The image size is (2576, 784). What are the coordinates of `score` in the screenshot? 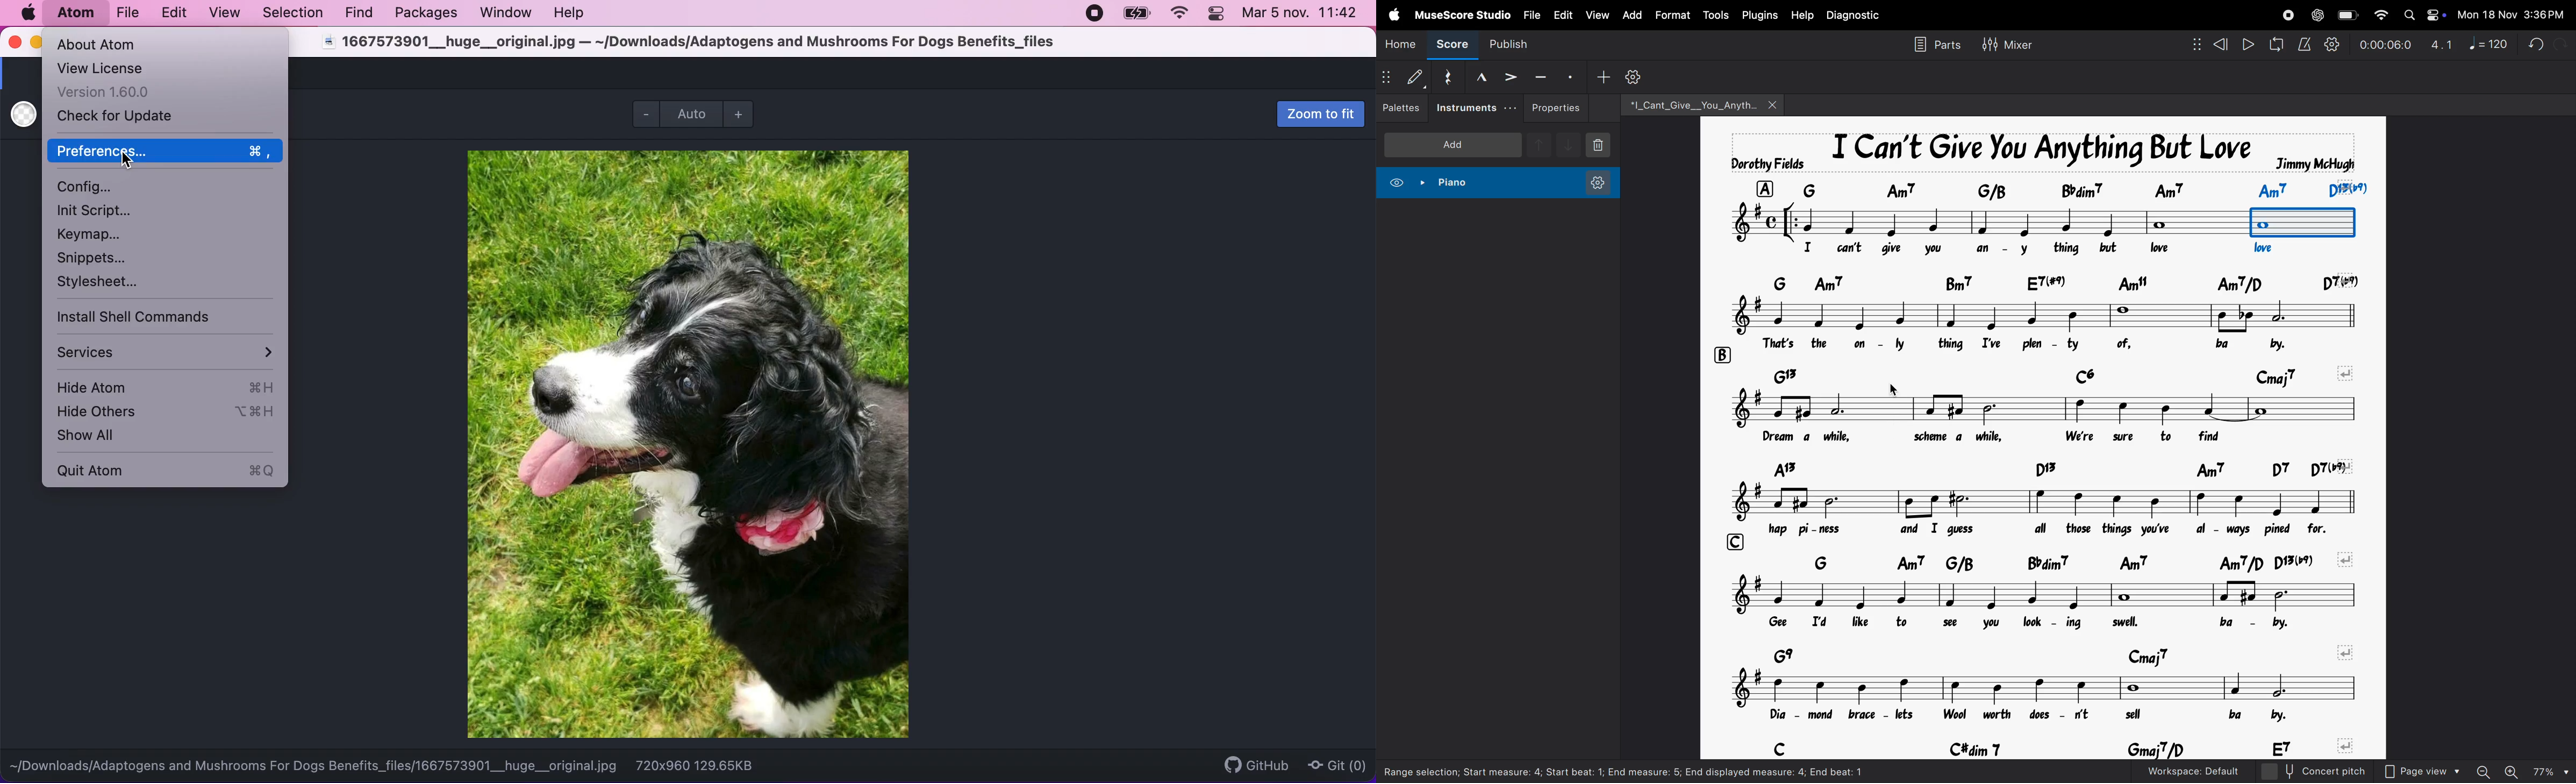 It's located at (1448, 45).